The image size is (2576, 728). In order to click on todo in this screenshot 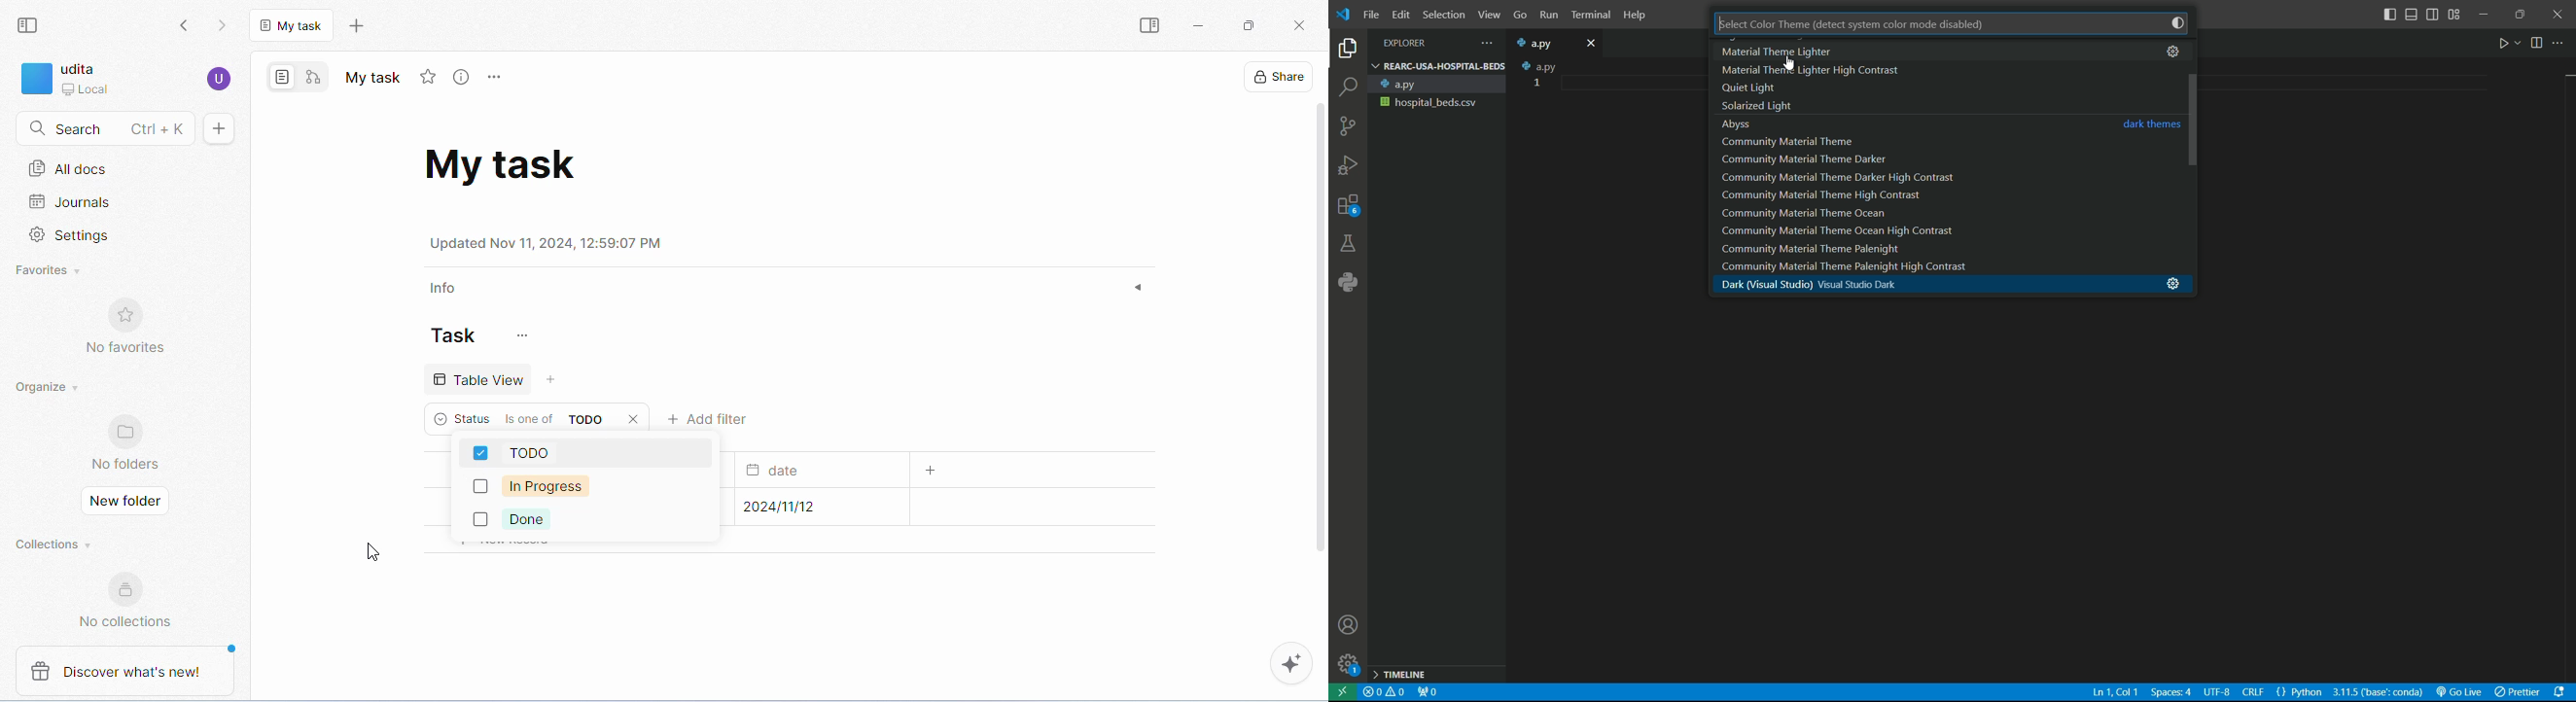, I will do `click(529, 453)`.